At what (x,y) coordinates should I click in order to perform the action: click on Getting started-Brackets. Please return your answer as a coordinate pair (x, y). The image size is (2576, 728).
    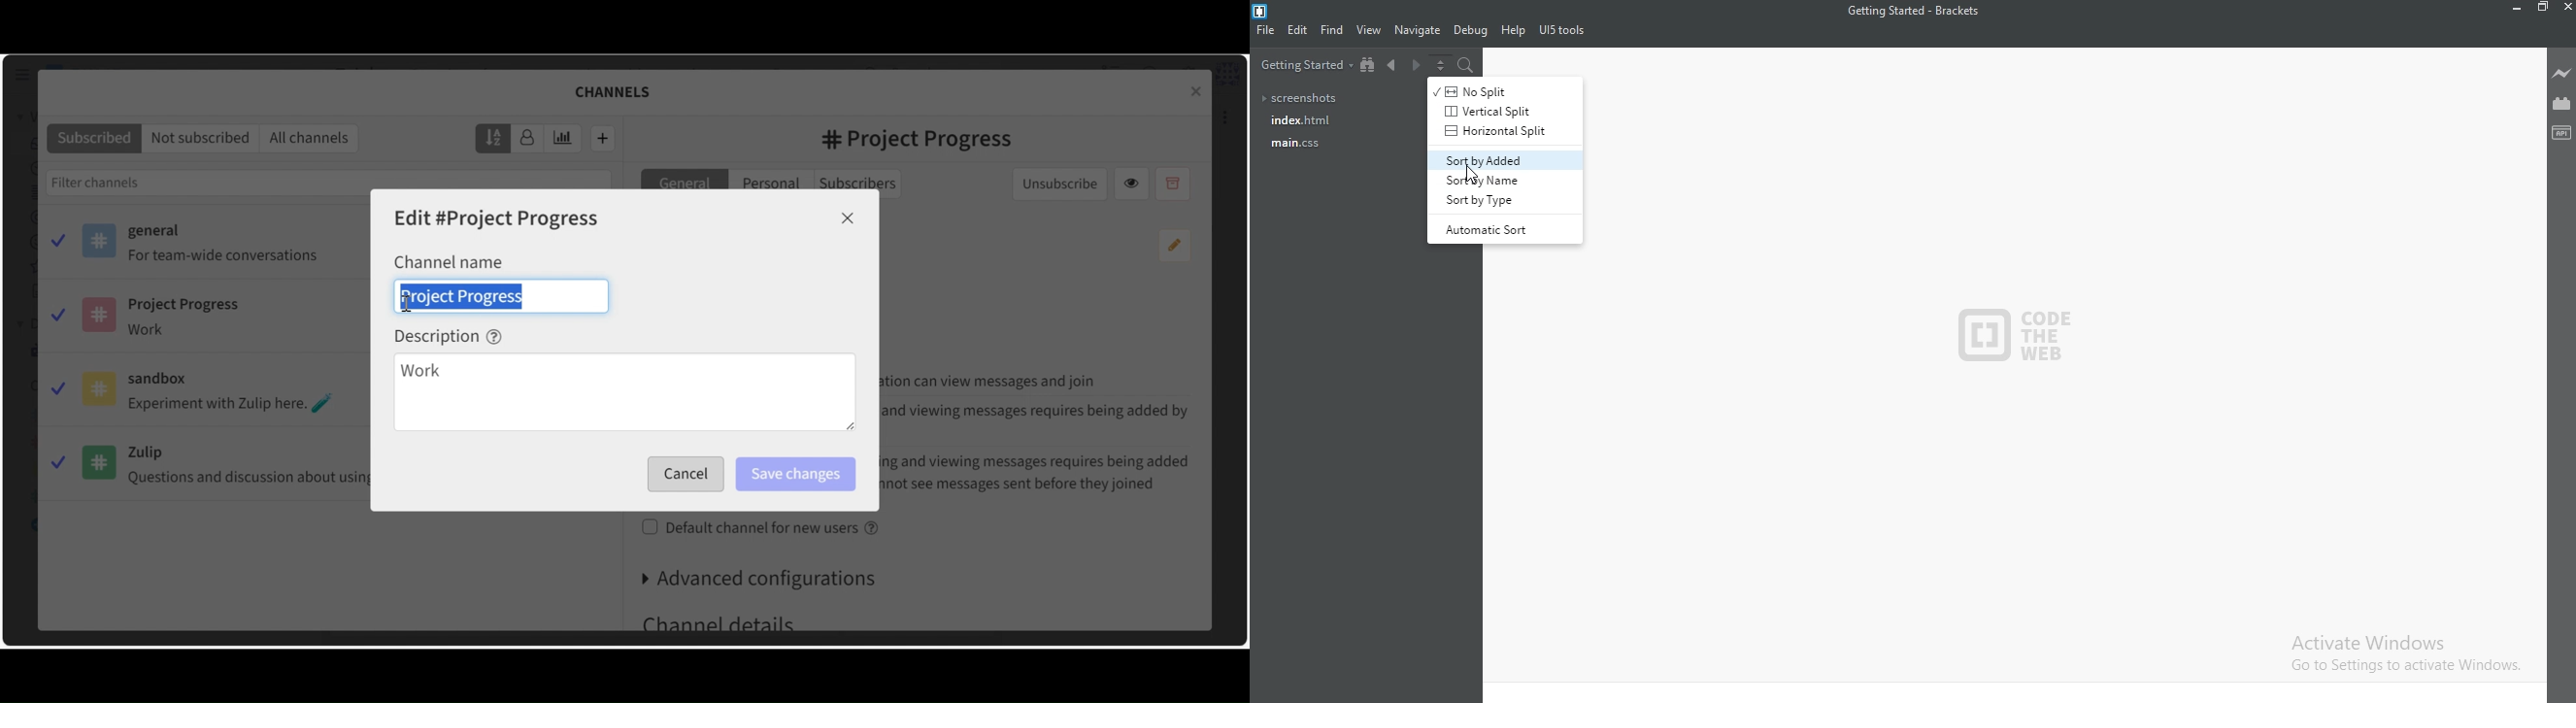
    Looking at the image, I should click on (1912, 11).